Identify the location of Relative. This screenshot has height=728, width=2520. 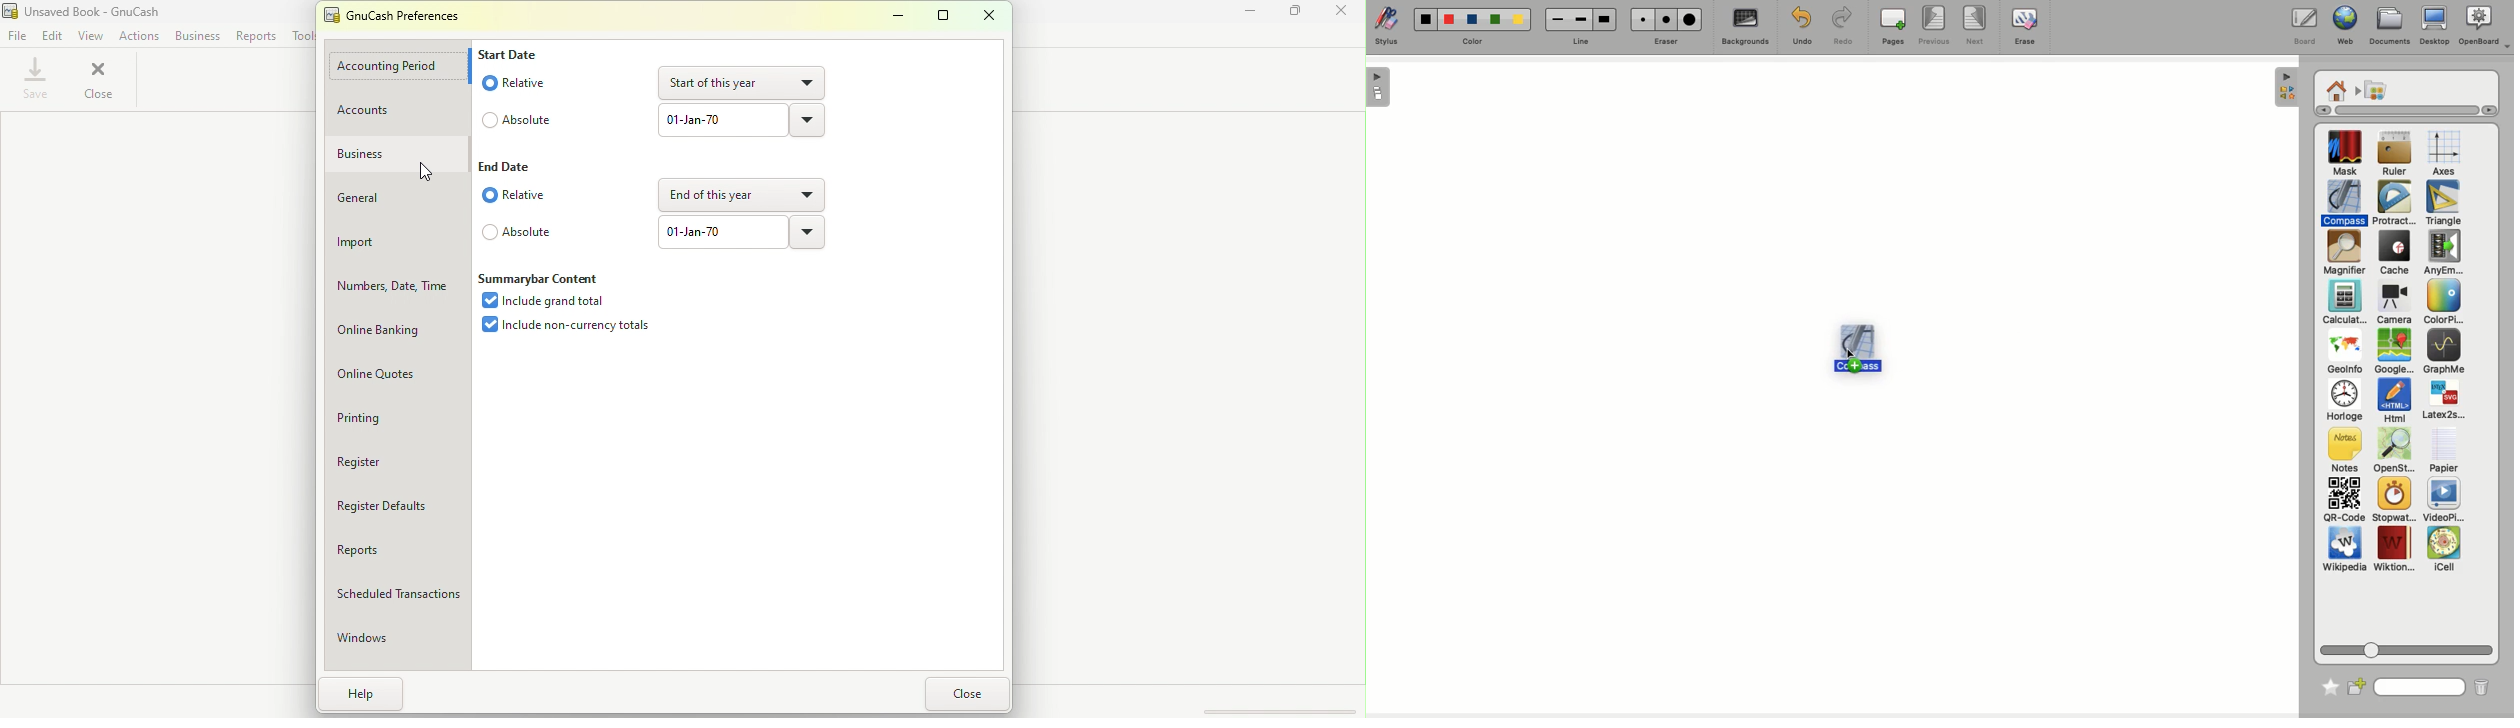
(511, 198).